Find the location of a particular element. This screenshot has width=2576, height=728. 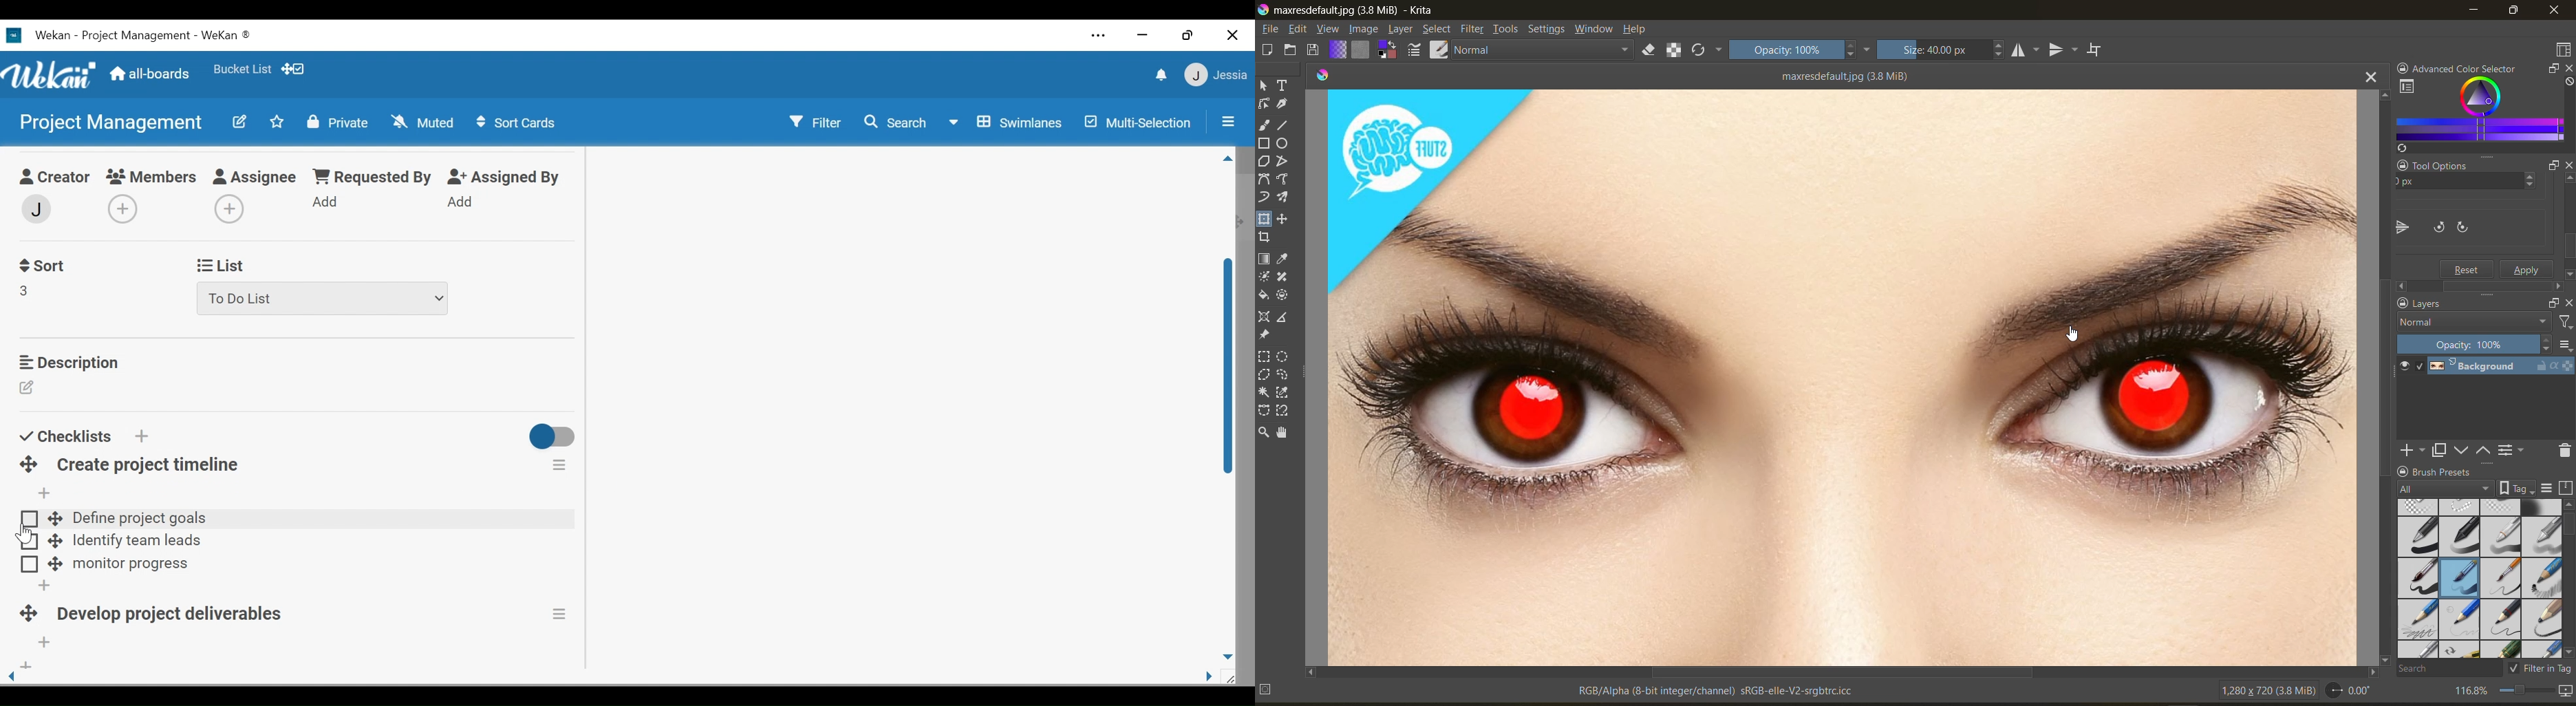

member is located at coordinates (35, 209).